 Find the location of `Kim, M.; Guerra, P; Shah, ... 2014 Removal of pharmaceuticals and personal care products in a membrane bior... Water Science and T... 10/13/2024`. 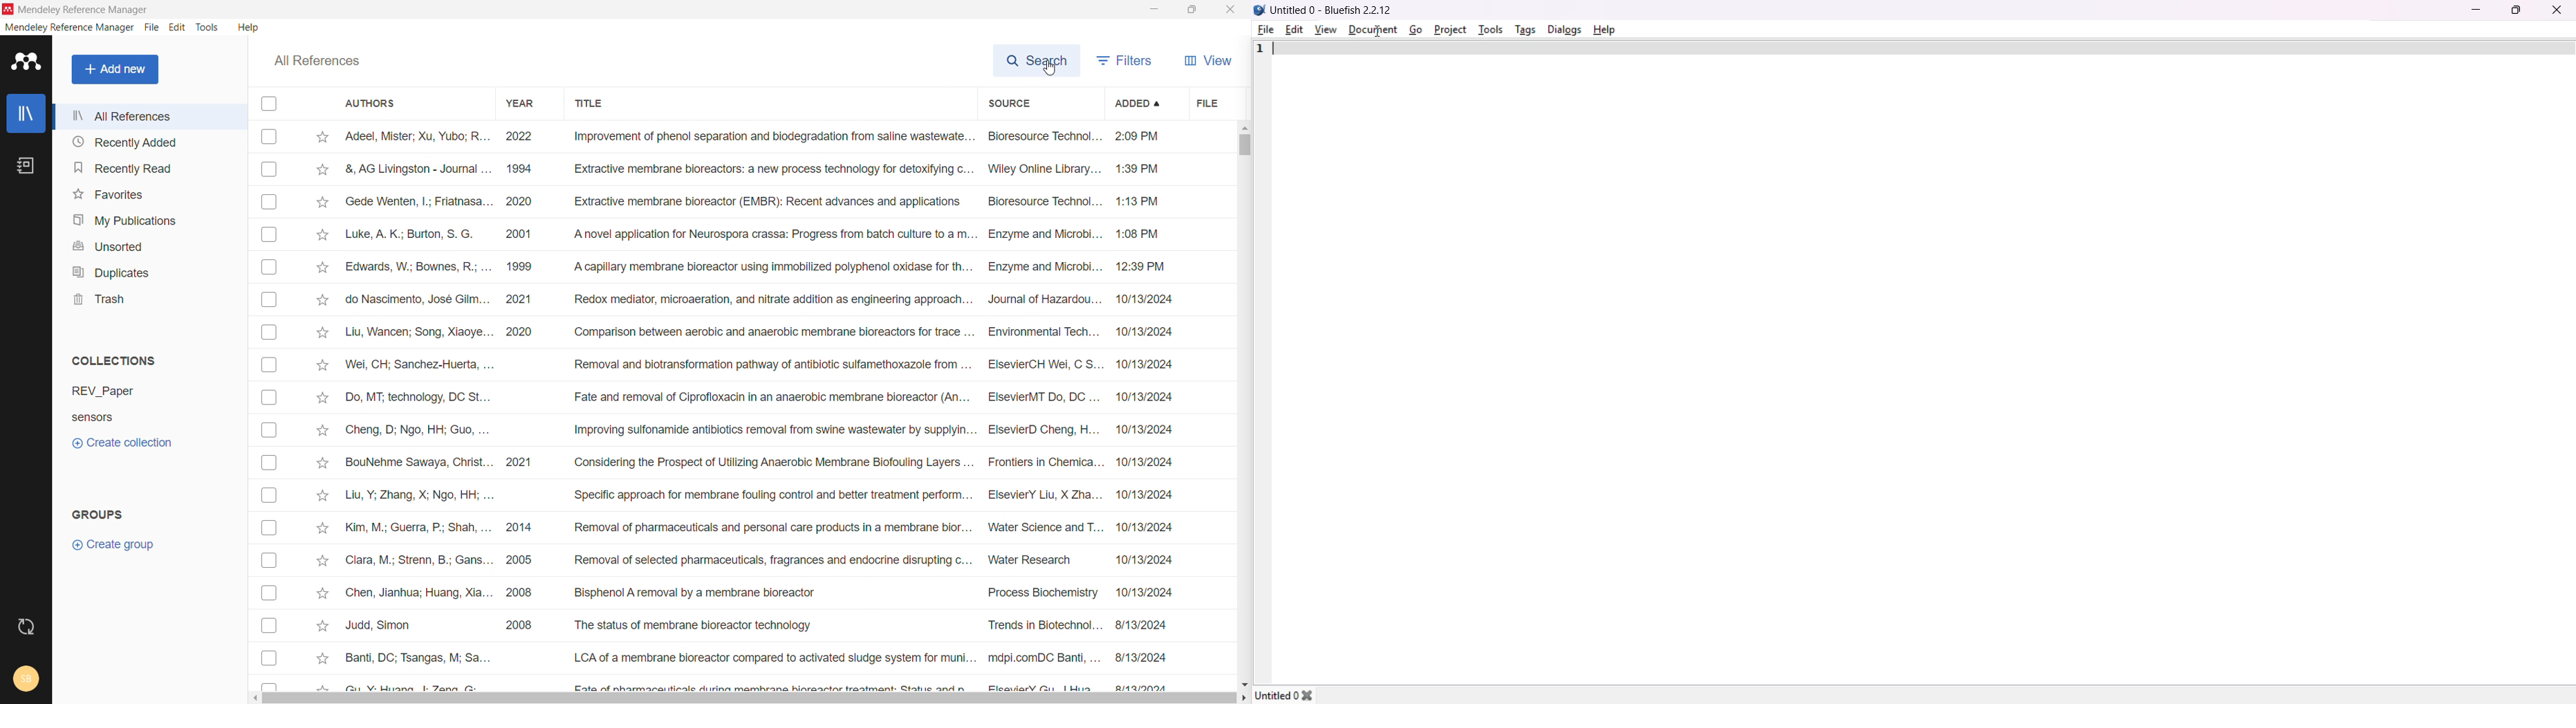

Kim, M.; Guerra, P; Shah, ... 2014 Removal of pharmaceuticals and personal care products in a membrane bior... Water Science and T... 10/13/2024 is located at coordinates (761, 526).